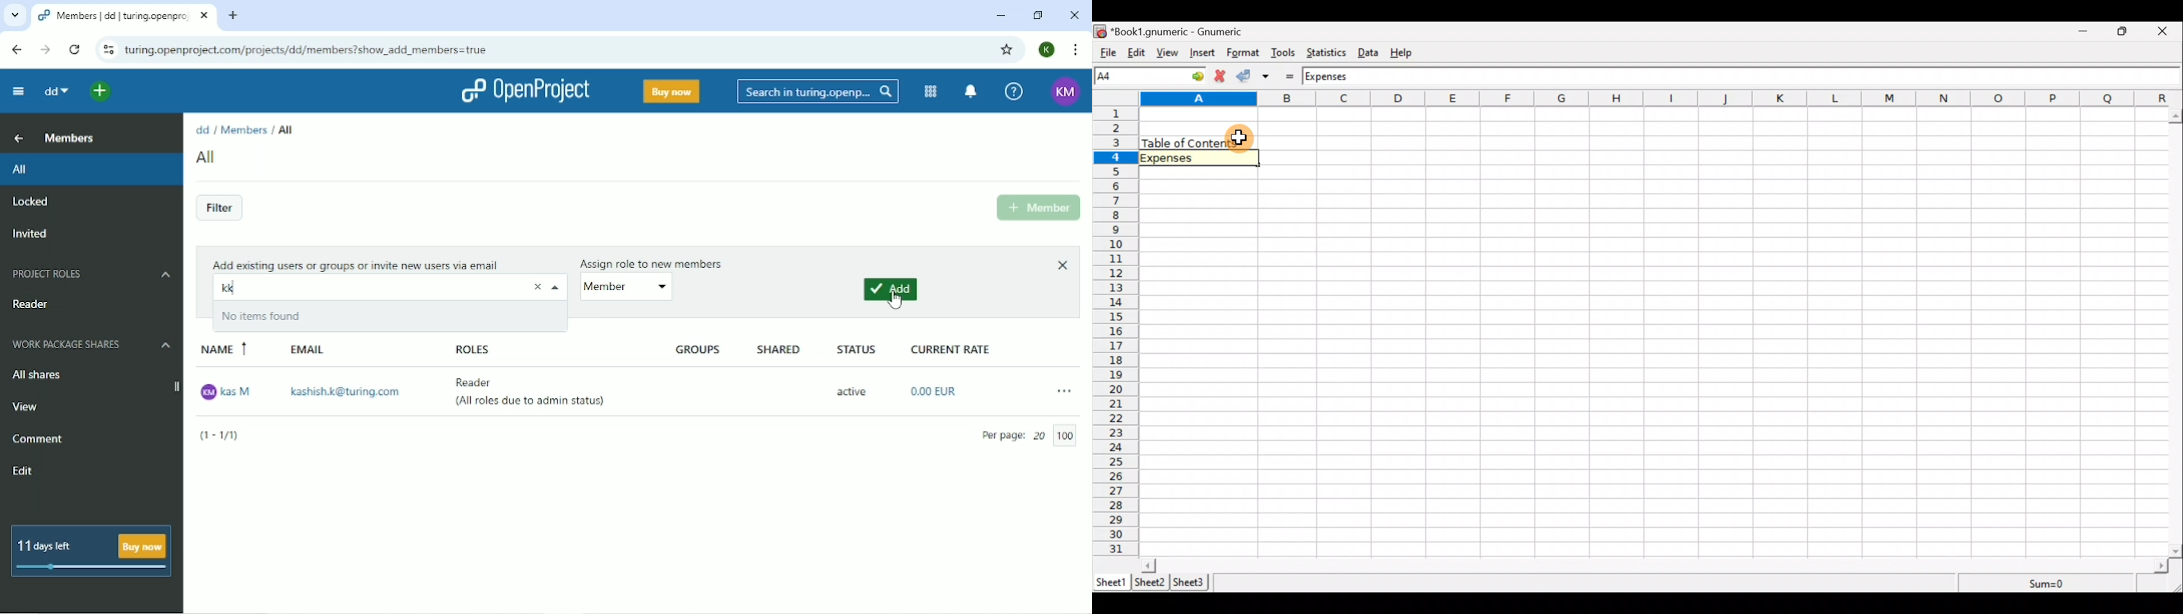  What do you see at coordinates (814, 92) in the screenshot?
I see `Search ` at bounding box center [814, 92].